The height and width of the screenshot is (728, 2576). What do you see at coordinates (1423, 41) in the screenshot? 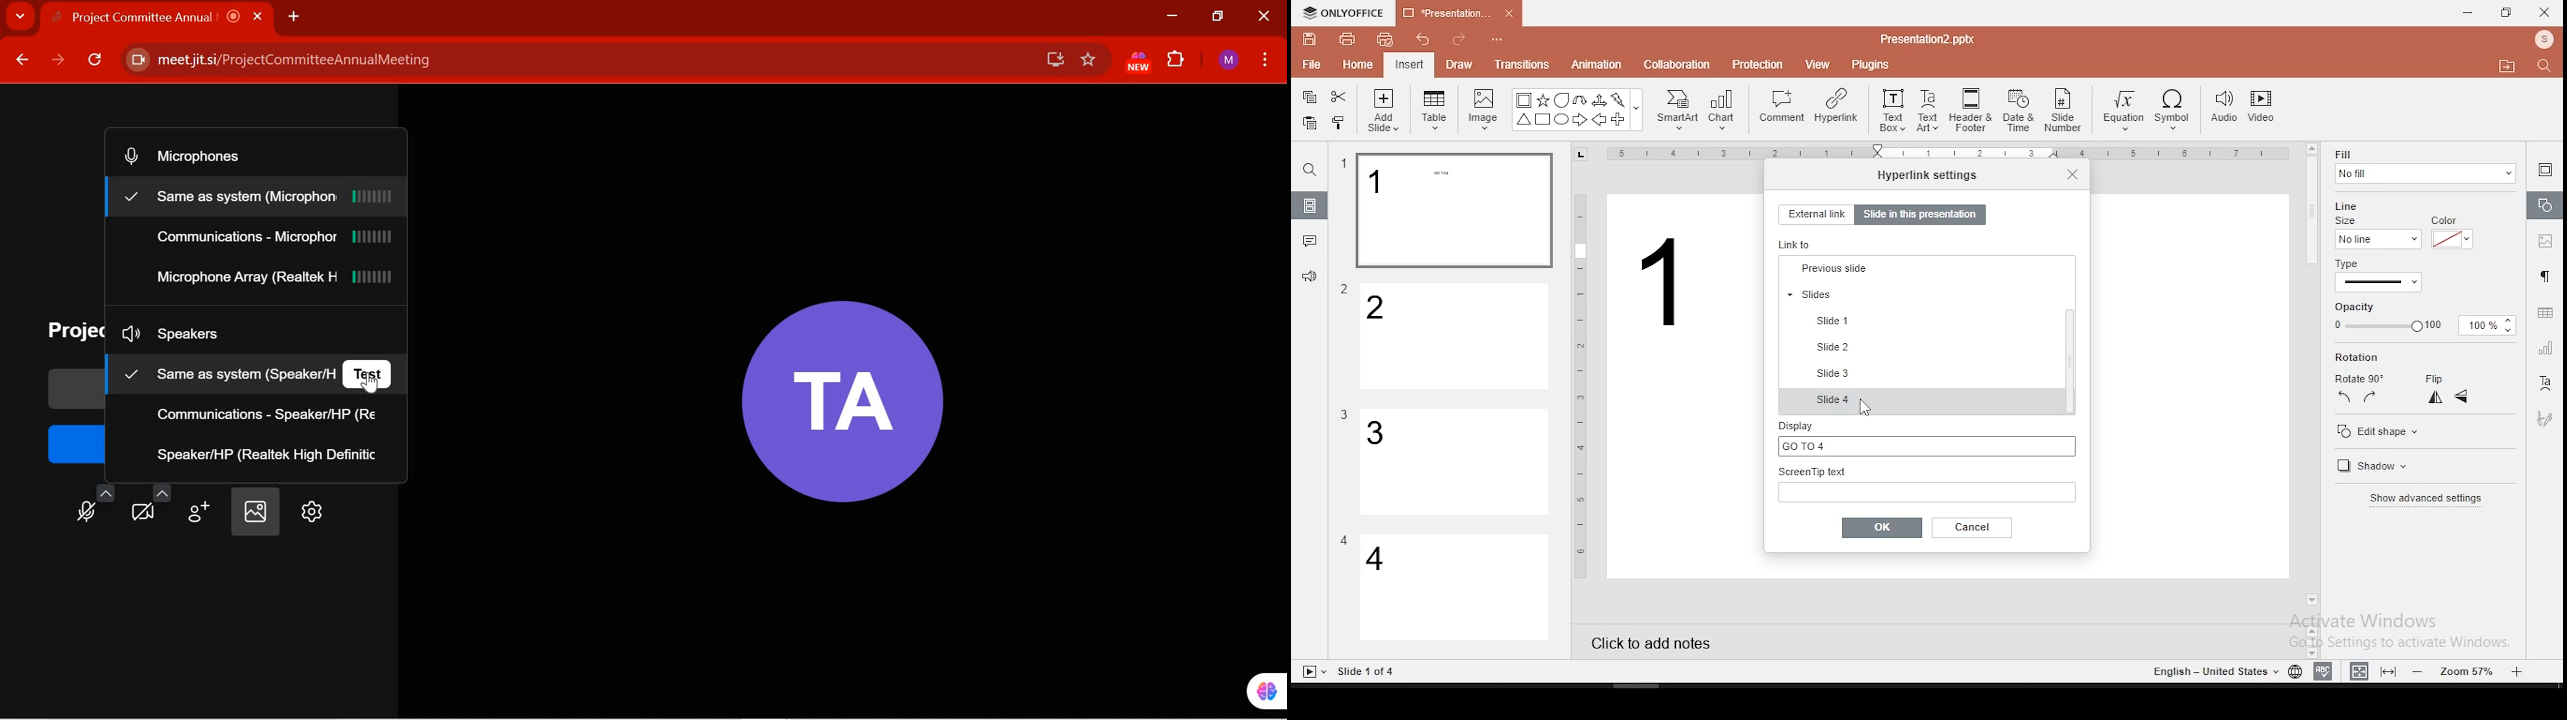
I see `undo` at bounding box center [1423, 41].